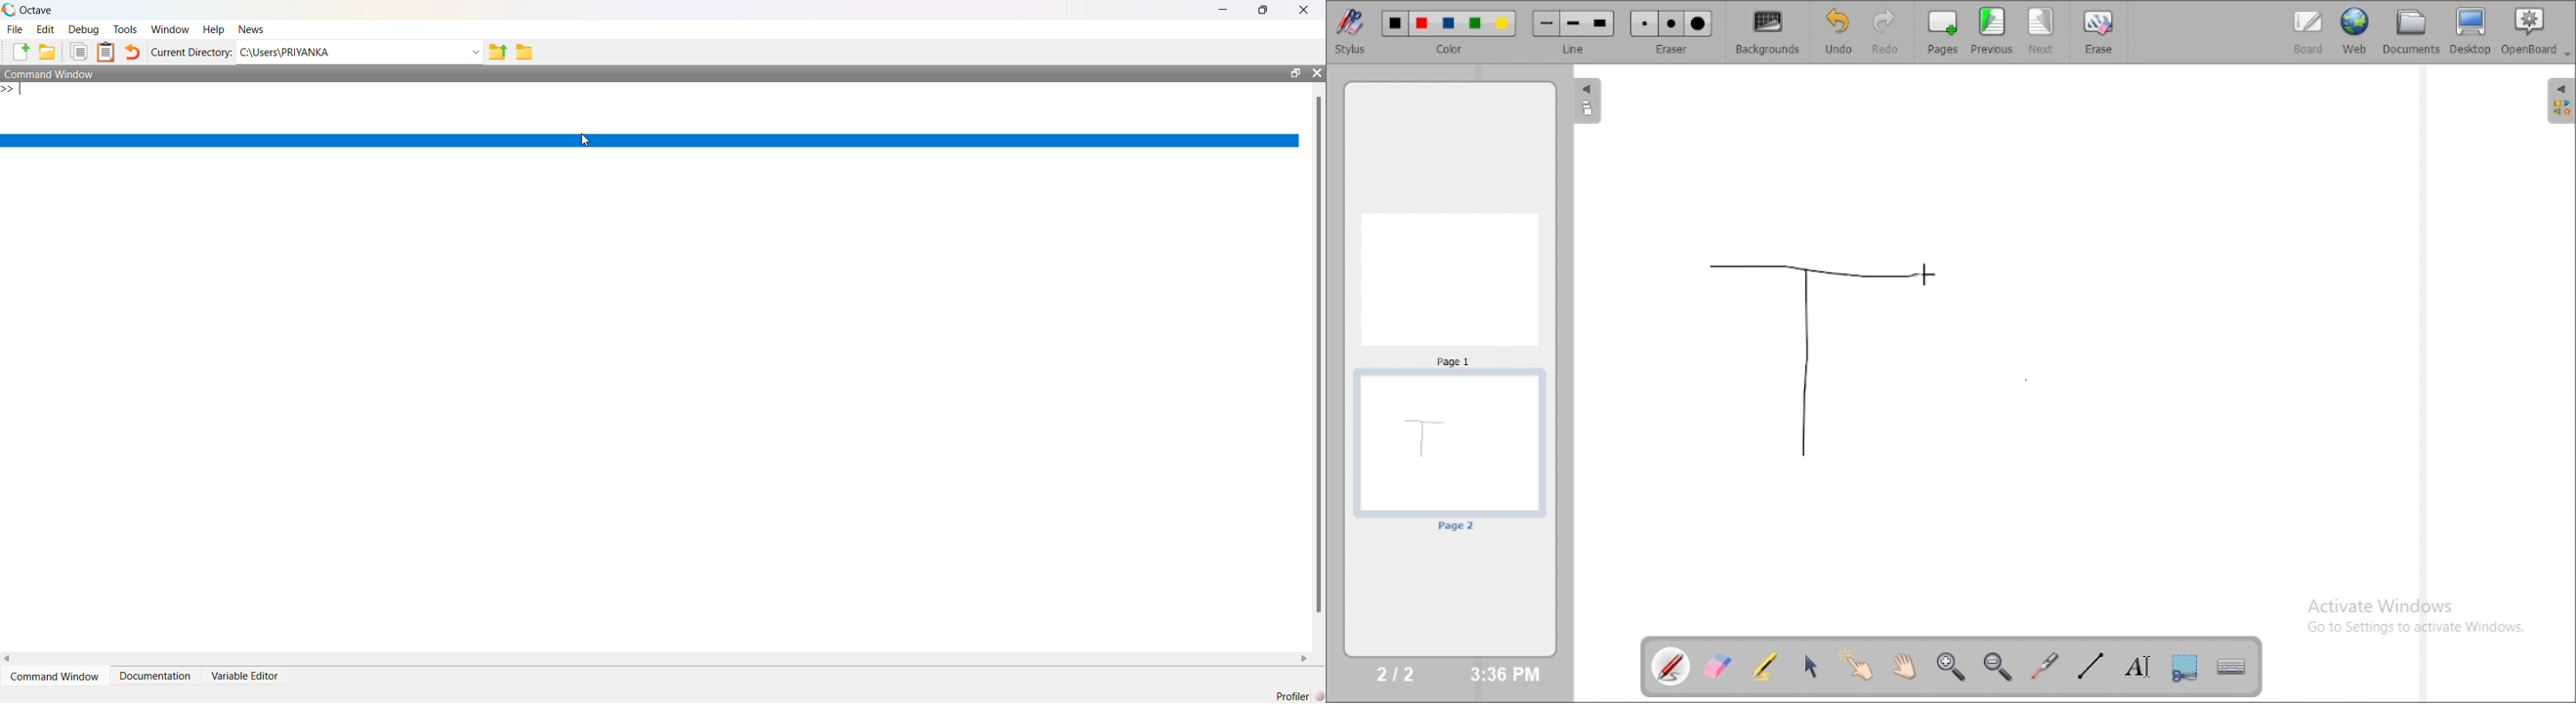  What do you see at coordinates (105, 52) in the screenshot?
I see `Clipboard` at bounding box center [105, 52].